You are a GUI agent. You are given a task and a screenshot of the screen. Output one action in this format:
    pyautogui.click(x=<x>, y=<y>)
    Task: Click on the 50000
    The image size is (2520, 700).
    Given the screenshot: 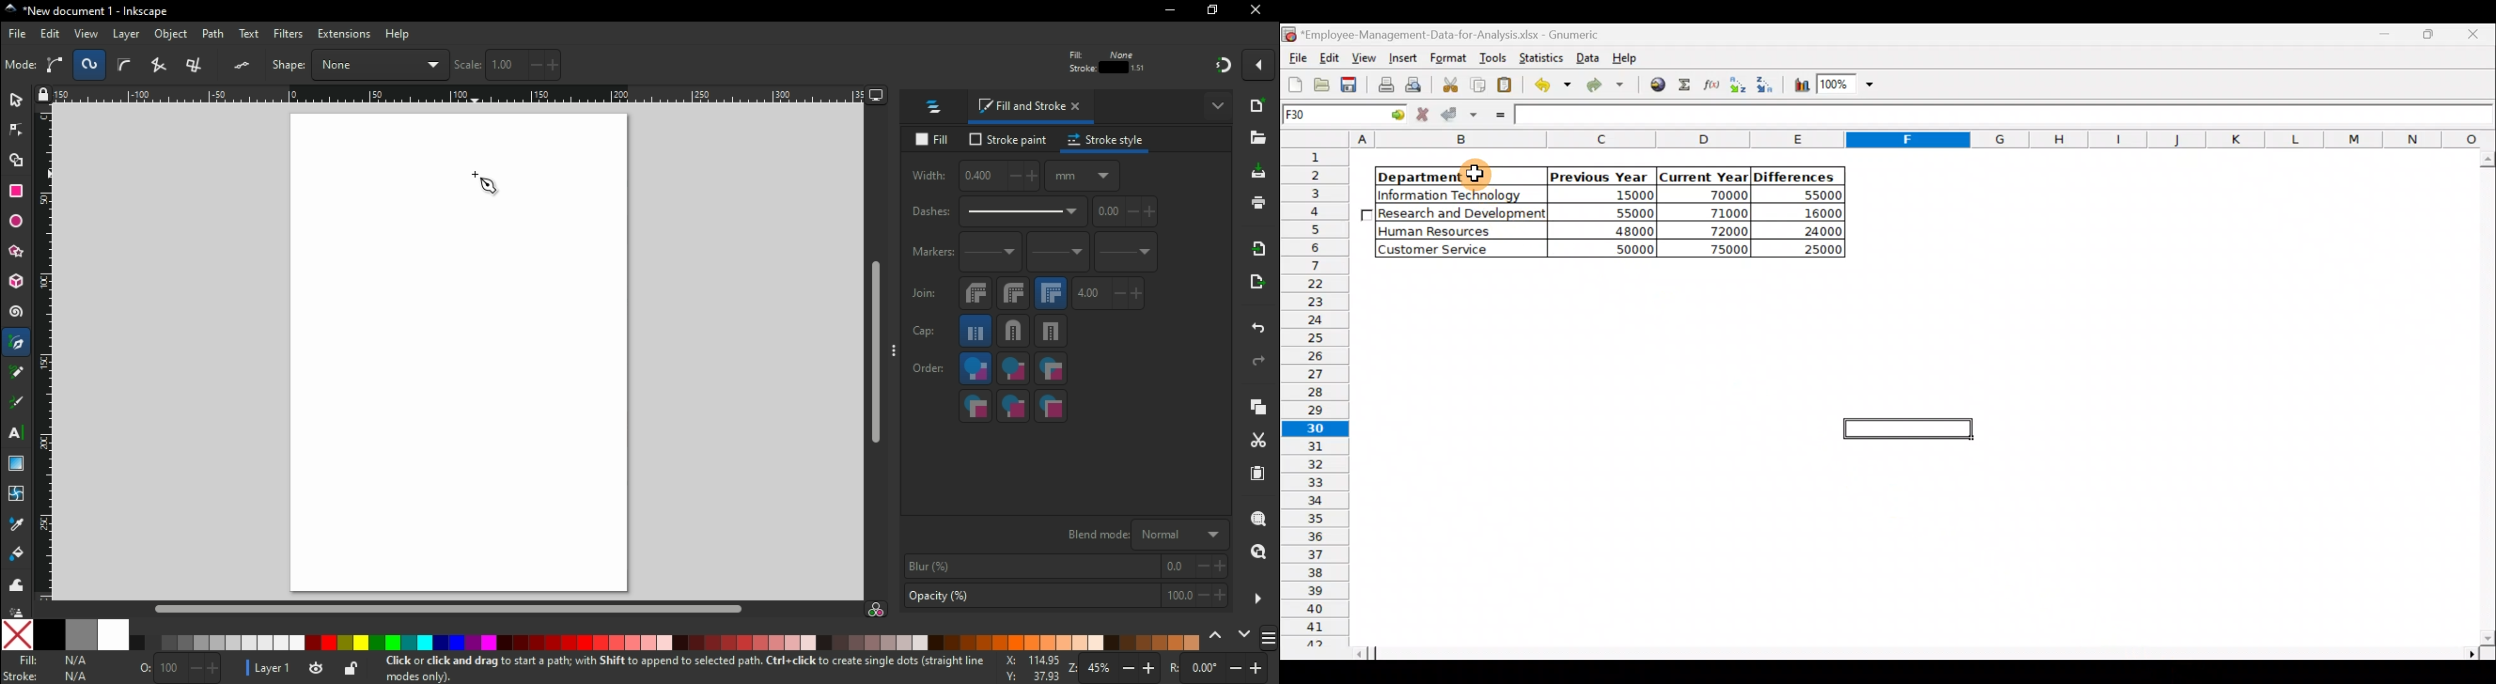 What is the action you would take?
    pyautogui.click(x=1611, y=248)
    